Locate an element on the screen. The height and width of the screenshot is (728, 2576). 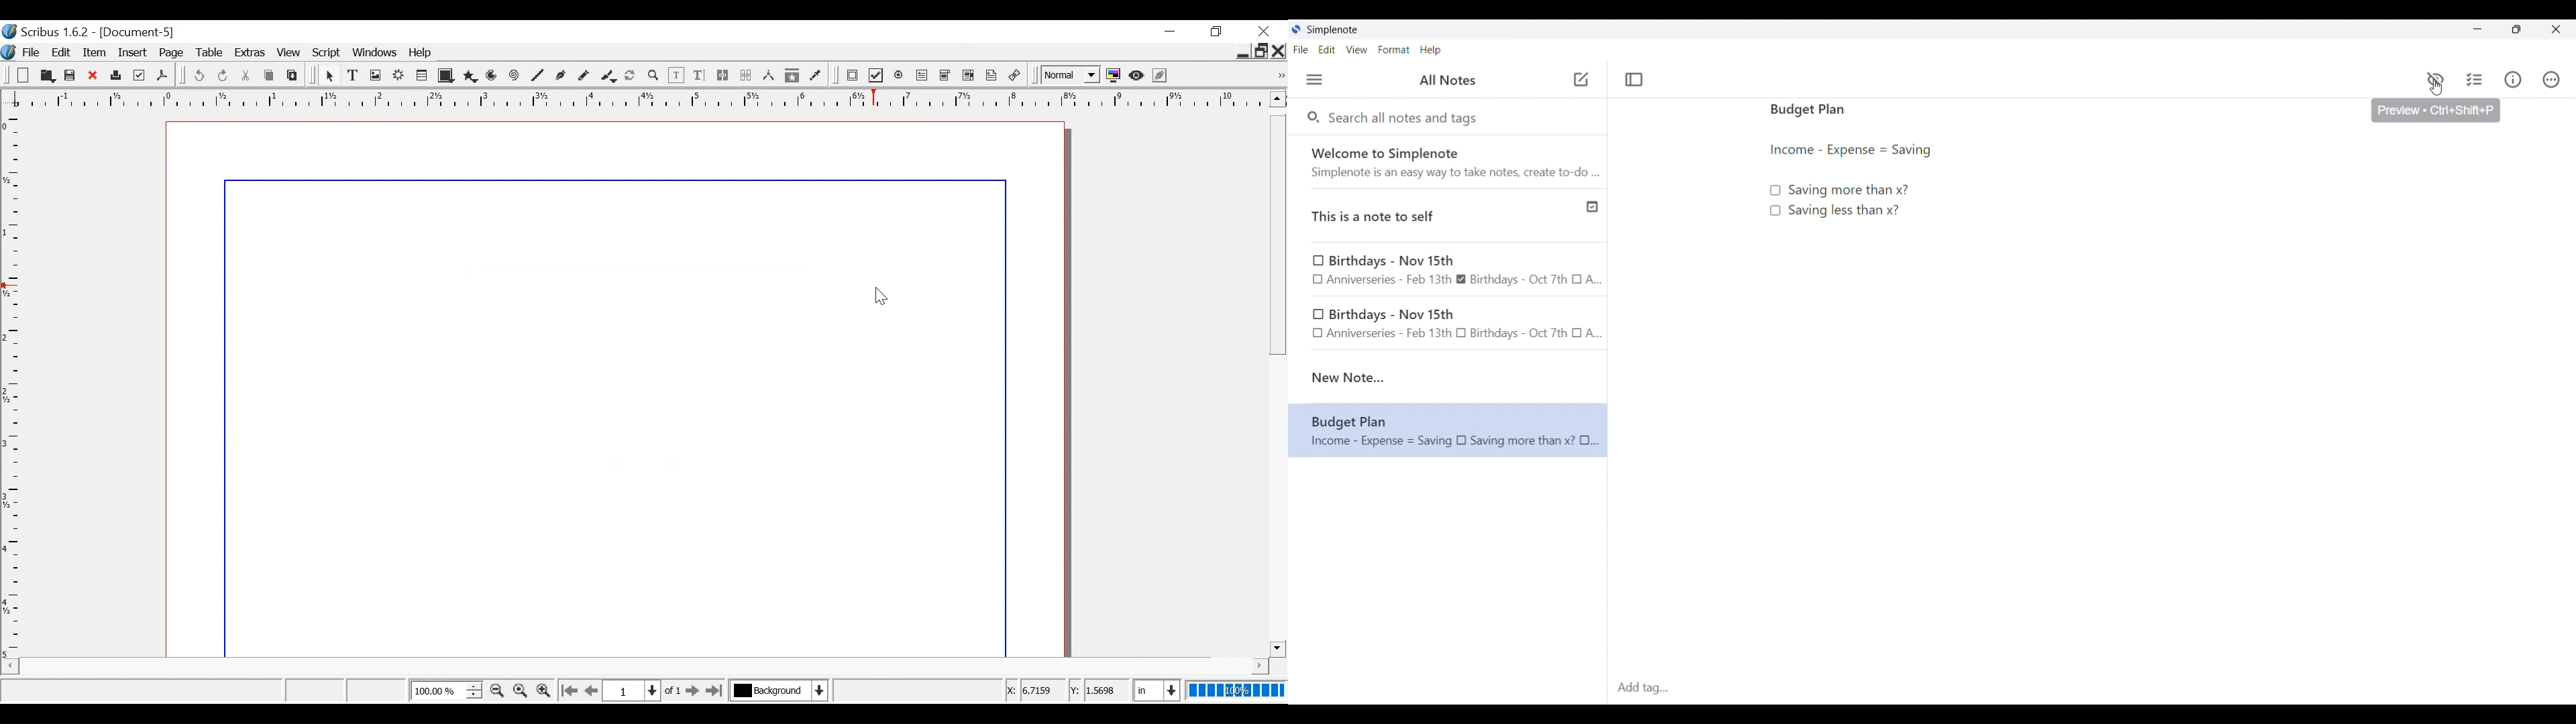
Current position is located at coordinates (645, 690).